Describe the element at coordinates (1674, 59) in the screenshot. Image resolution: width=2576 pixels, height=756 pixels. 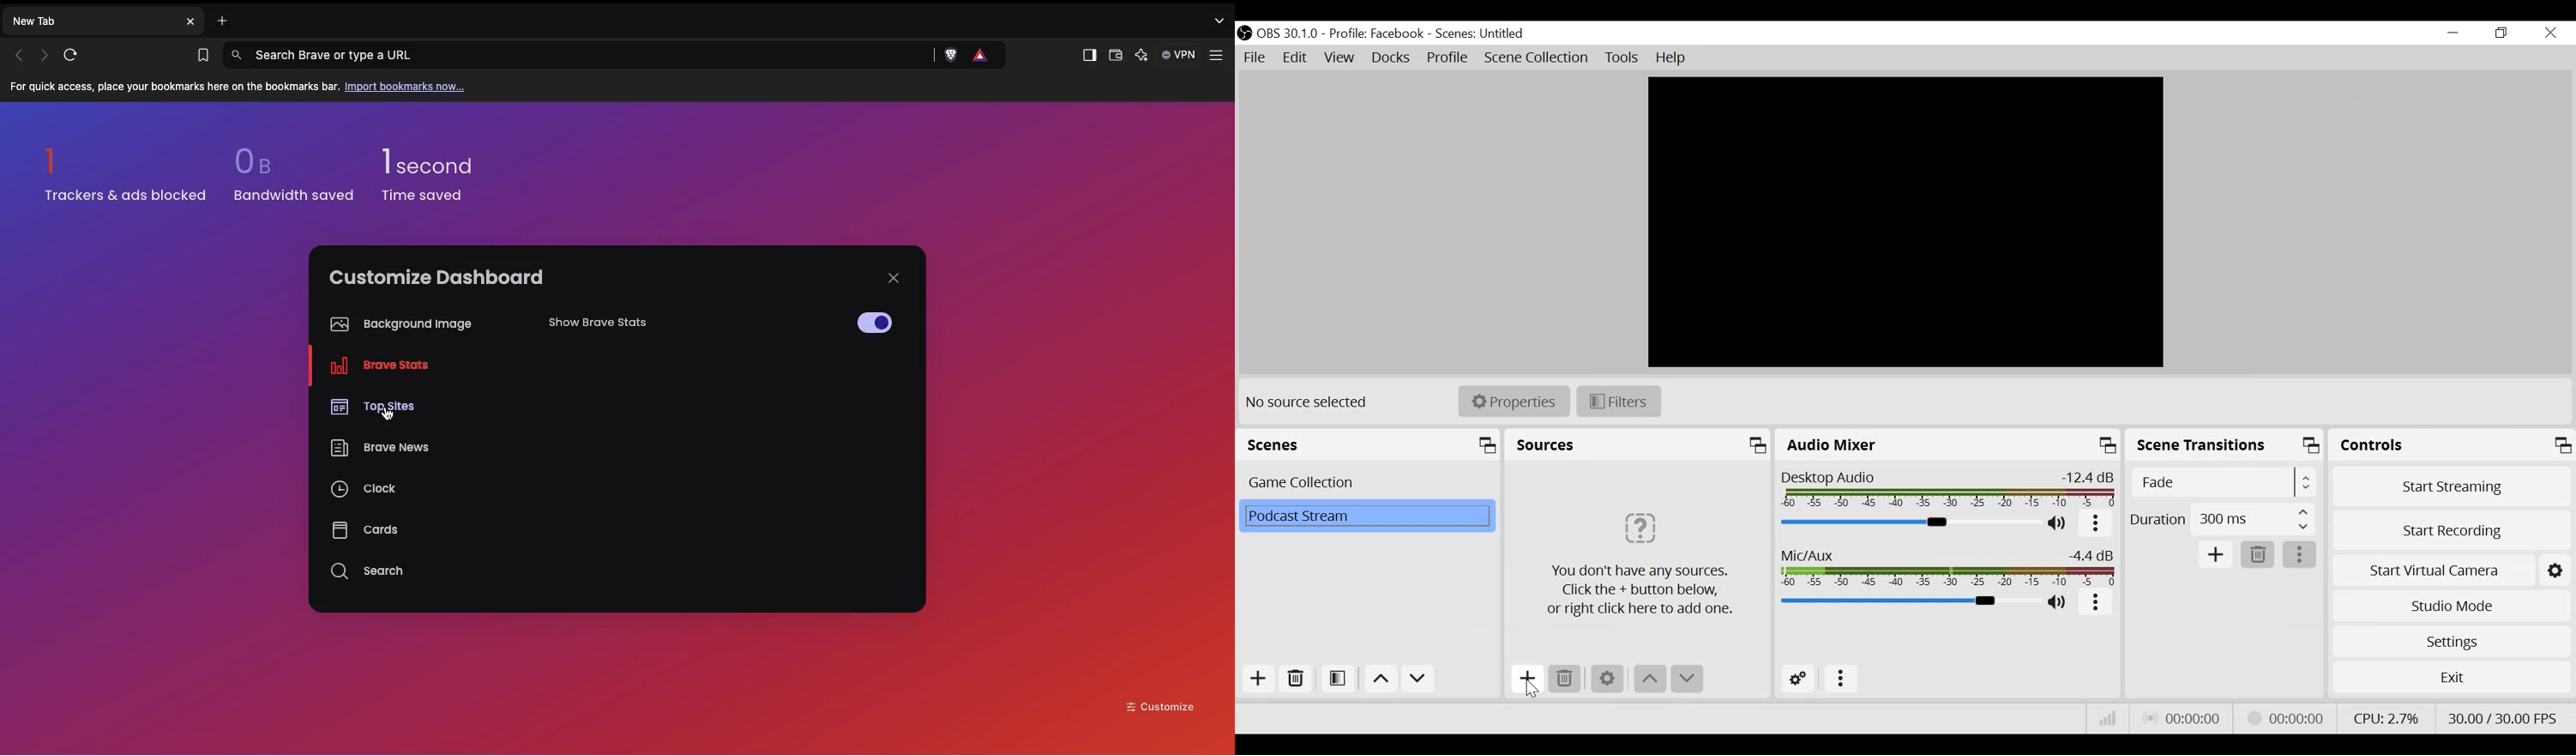
I see `Help` at that location.